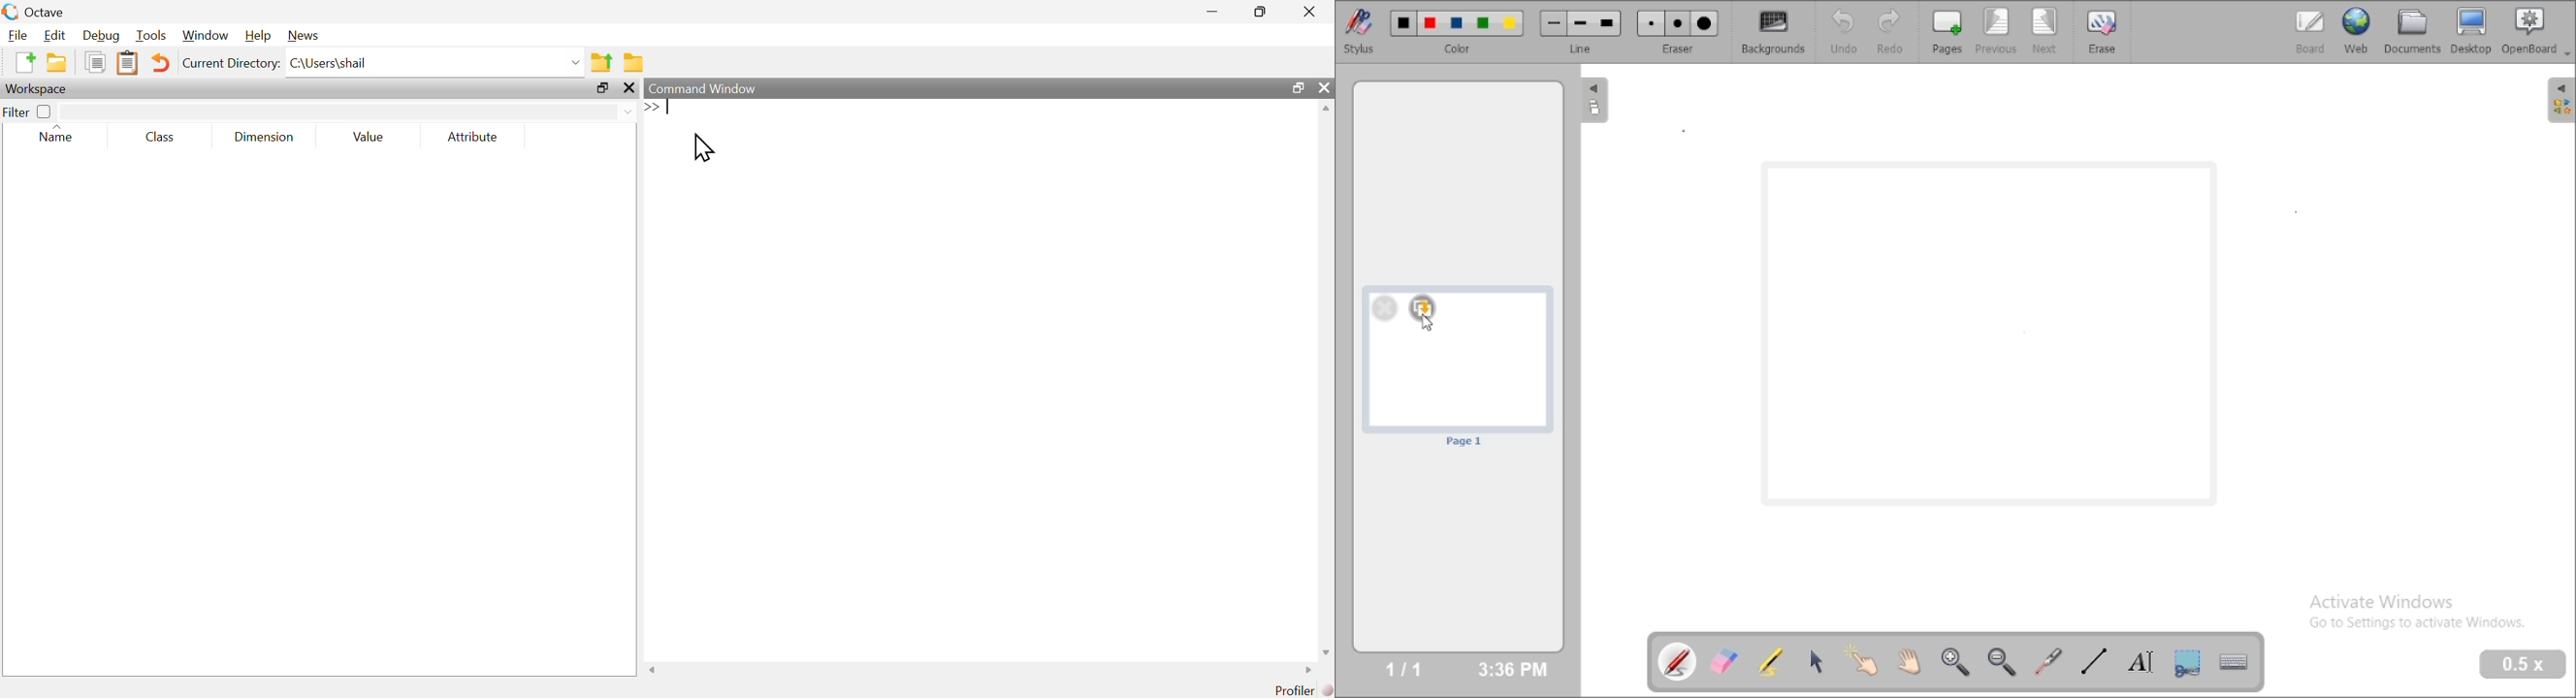 The width and height of the screenshot is (2576, 700). I want to click on Help, so click(256, 36).